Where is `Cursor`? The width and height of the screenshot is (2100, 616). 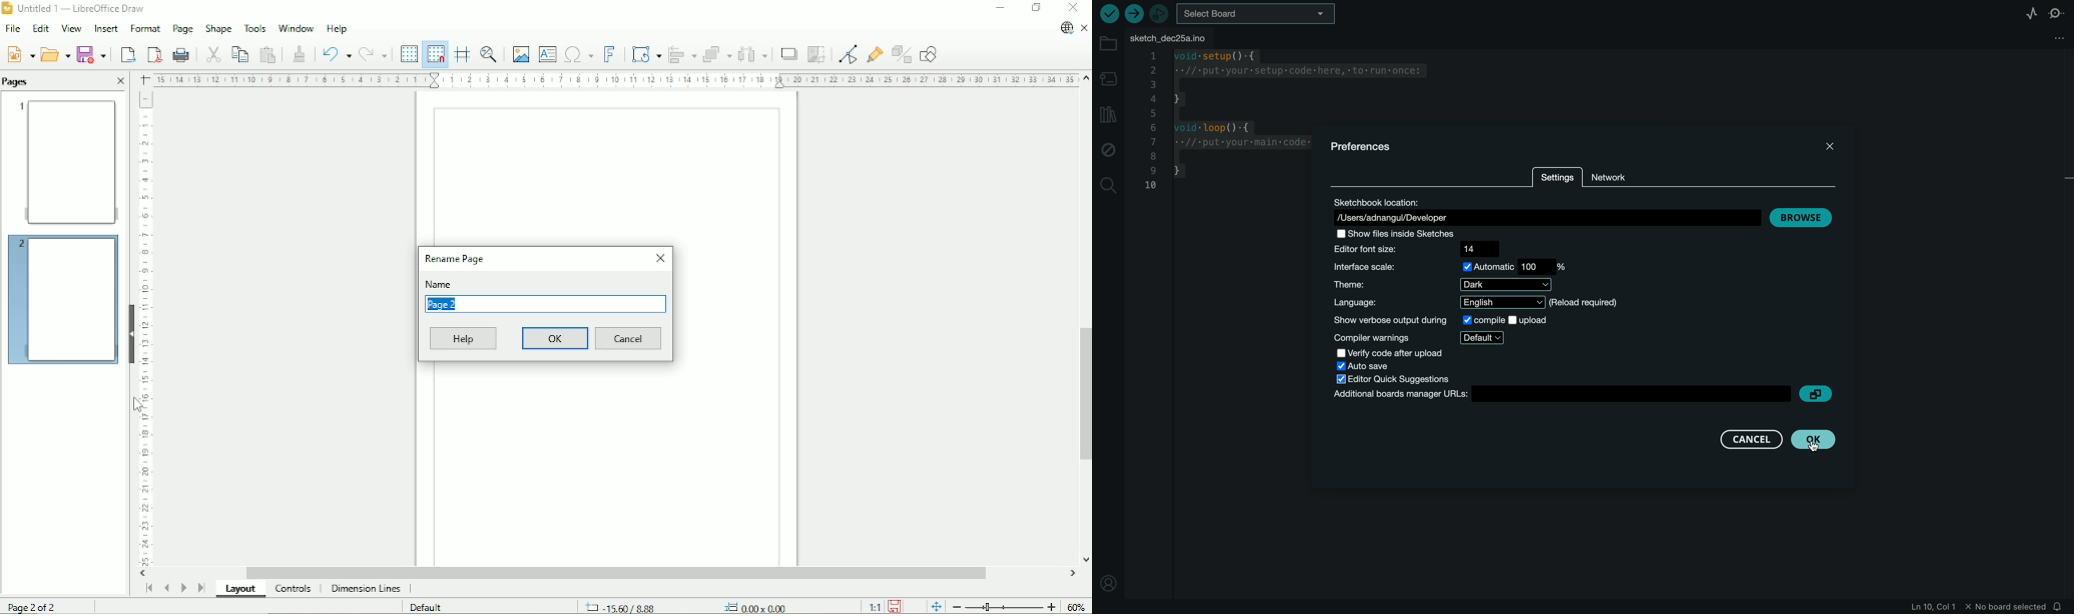
Cursor is located at coordinates (139, 406).